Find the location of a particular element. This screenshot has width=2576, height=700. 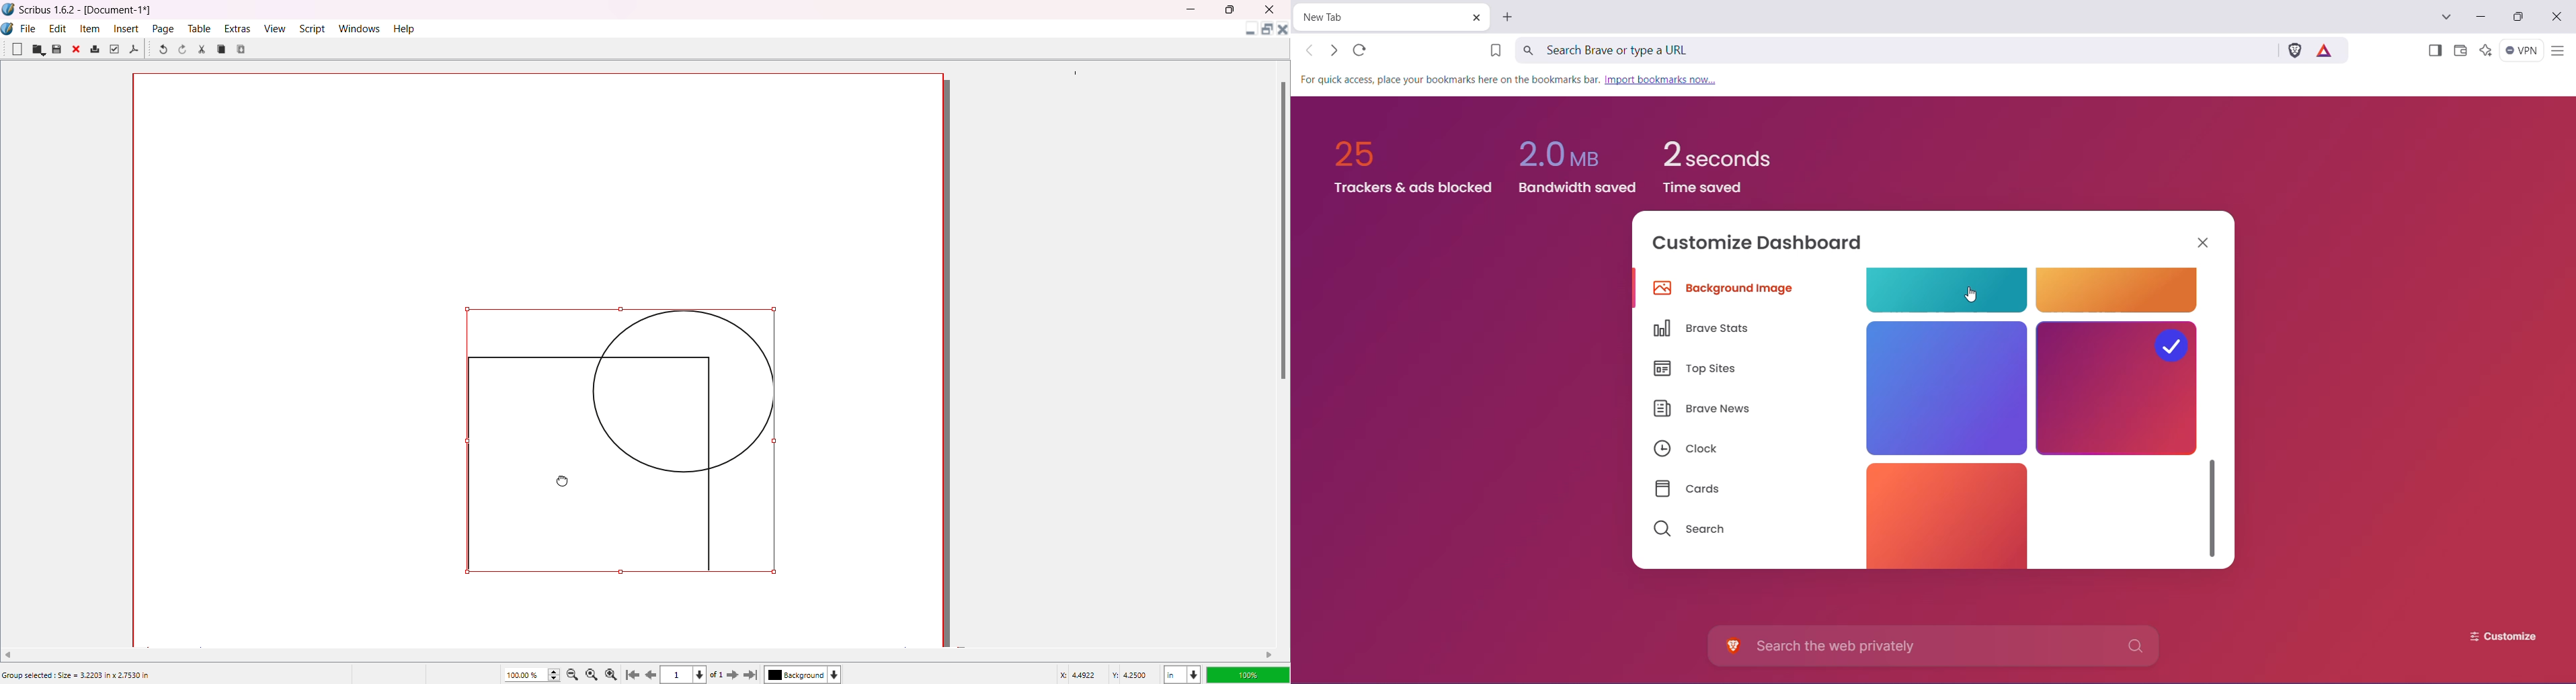

Cursor is located at coordinates (562, 482).